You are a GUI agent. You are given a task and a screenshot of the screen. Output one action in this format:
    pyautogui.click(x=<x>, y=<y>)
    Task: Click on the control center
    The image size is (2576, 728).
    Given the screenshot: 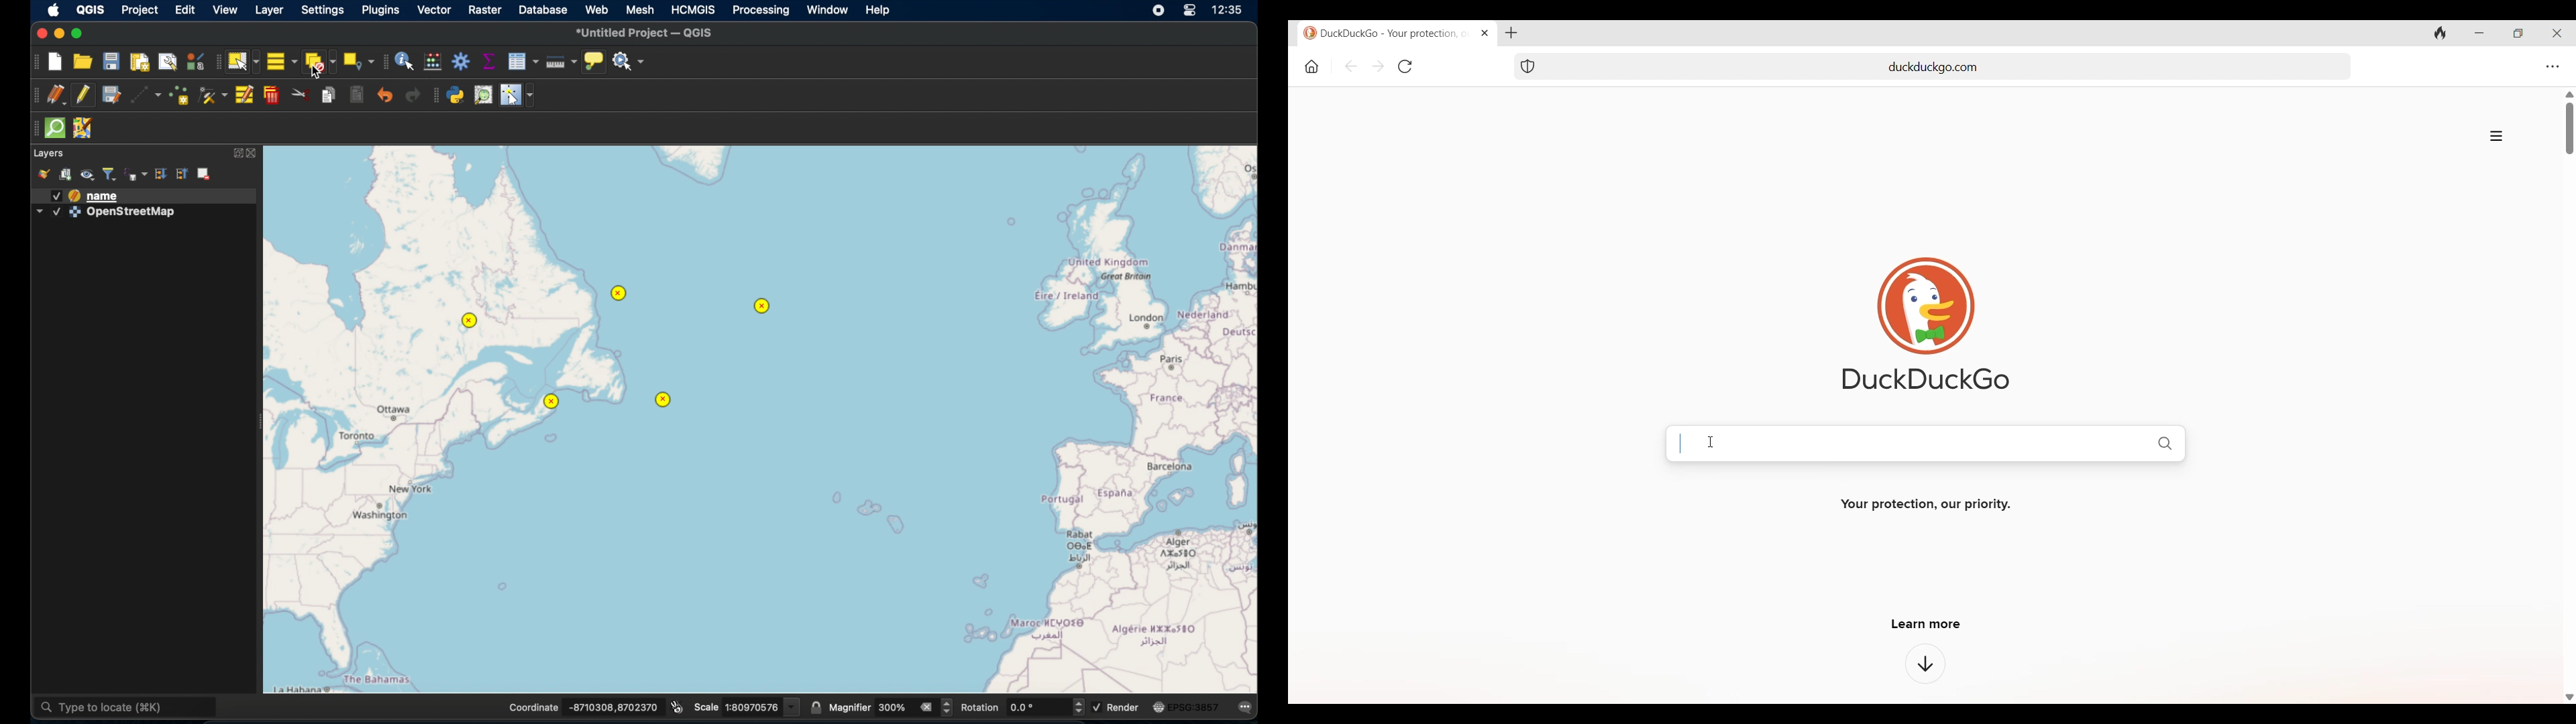 What is the action you would take?
    pyautogui.click(x=1191, y=11)
    